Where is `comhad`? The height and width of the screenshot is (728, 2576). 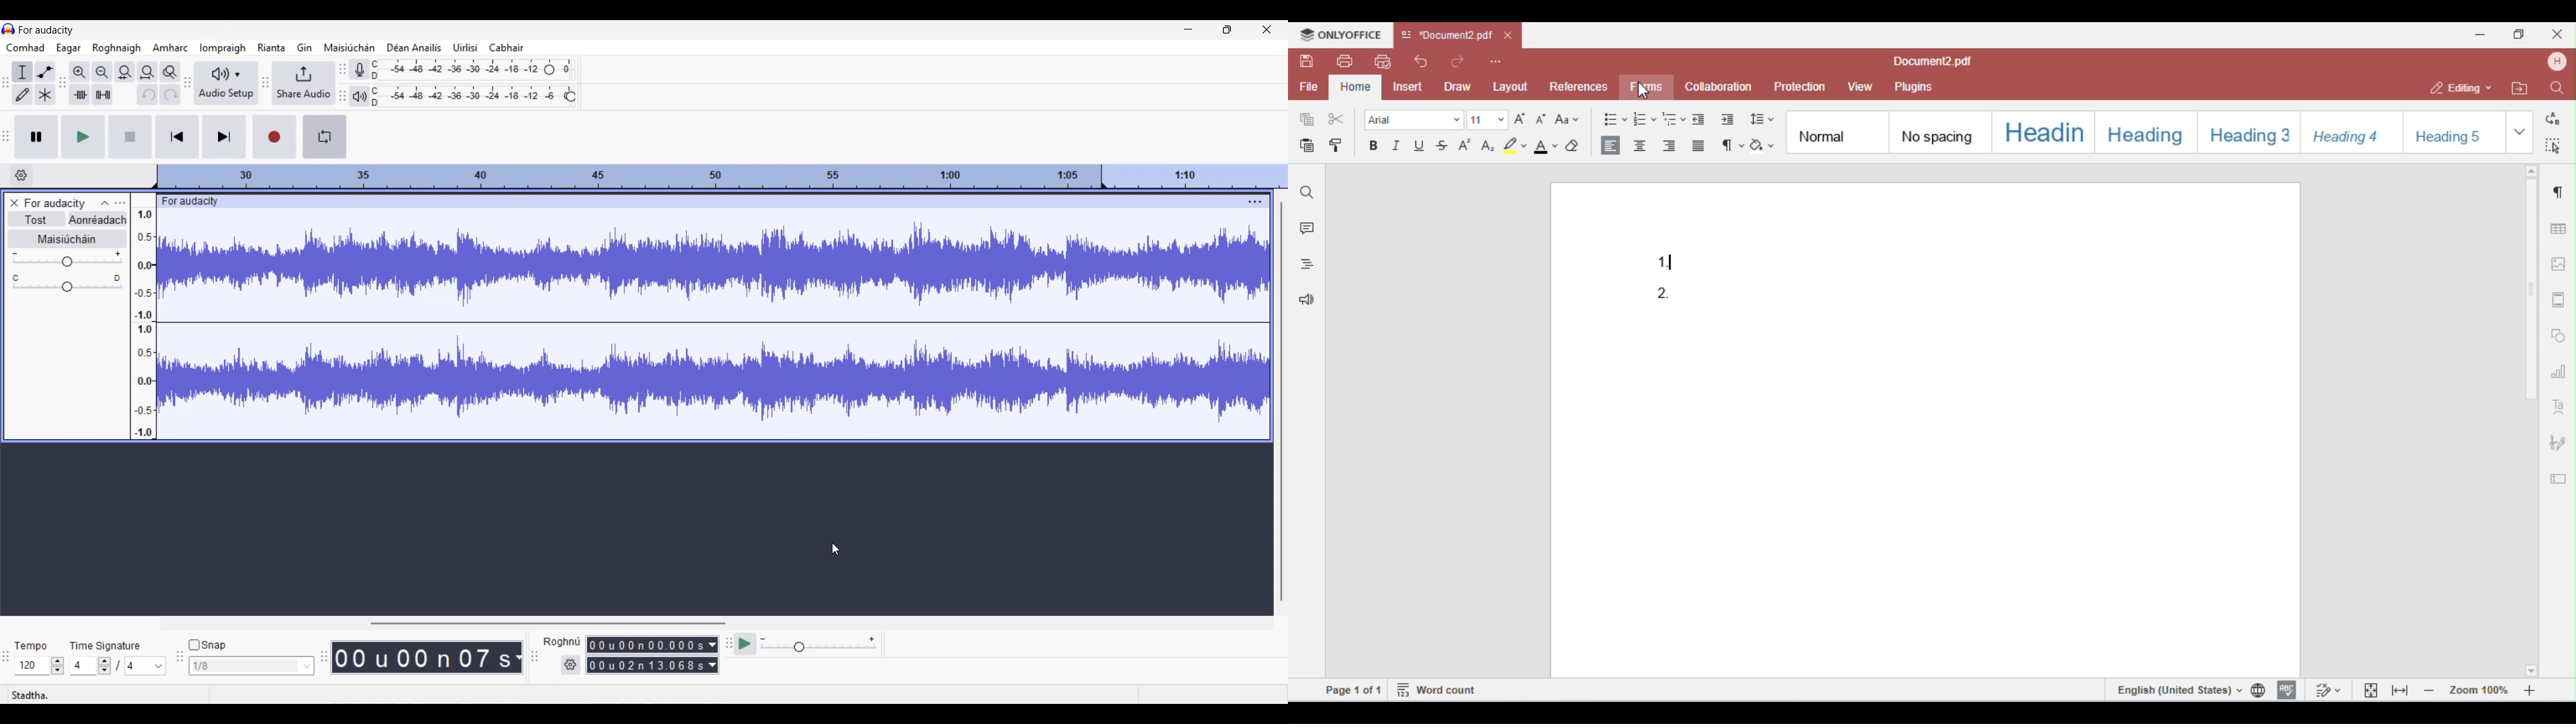
comhad is located at coordinates (25, 47).